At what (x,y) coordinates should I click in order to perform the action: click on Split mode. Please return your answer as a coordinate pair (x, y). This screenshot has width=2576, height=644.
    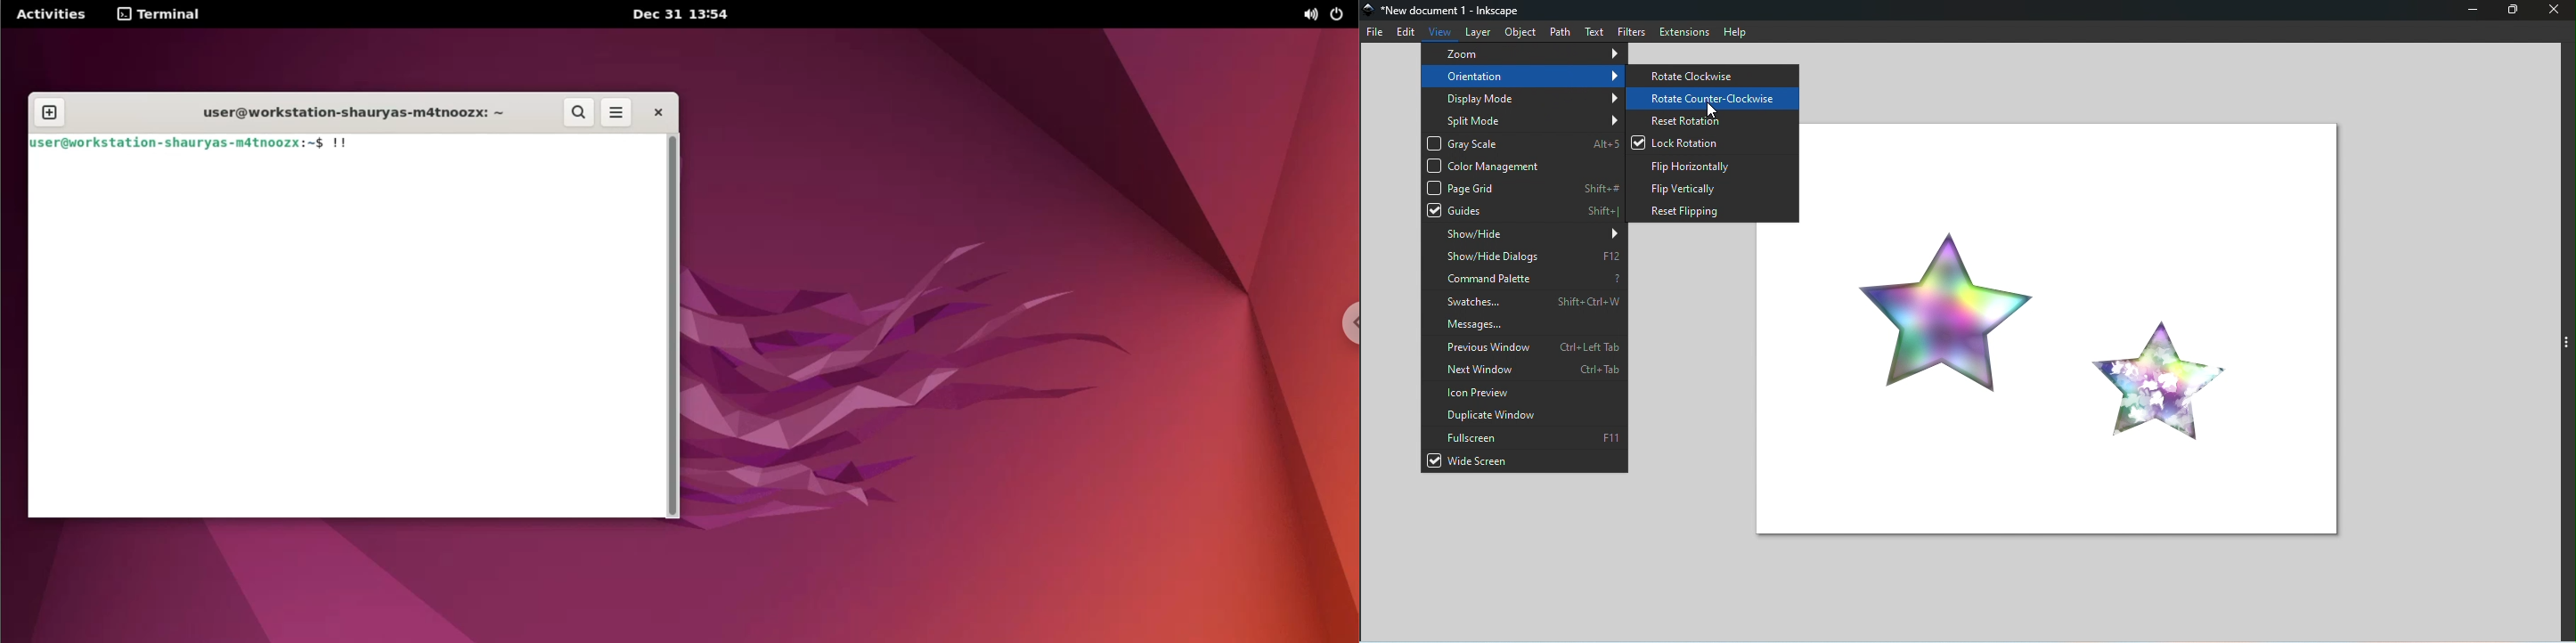
    Looking at the image, I should click on (1523, 118).